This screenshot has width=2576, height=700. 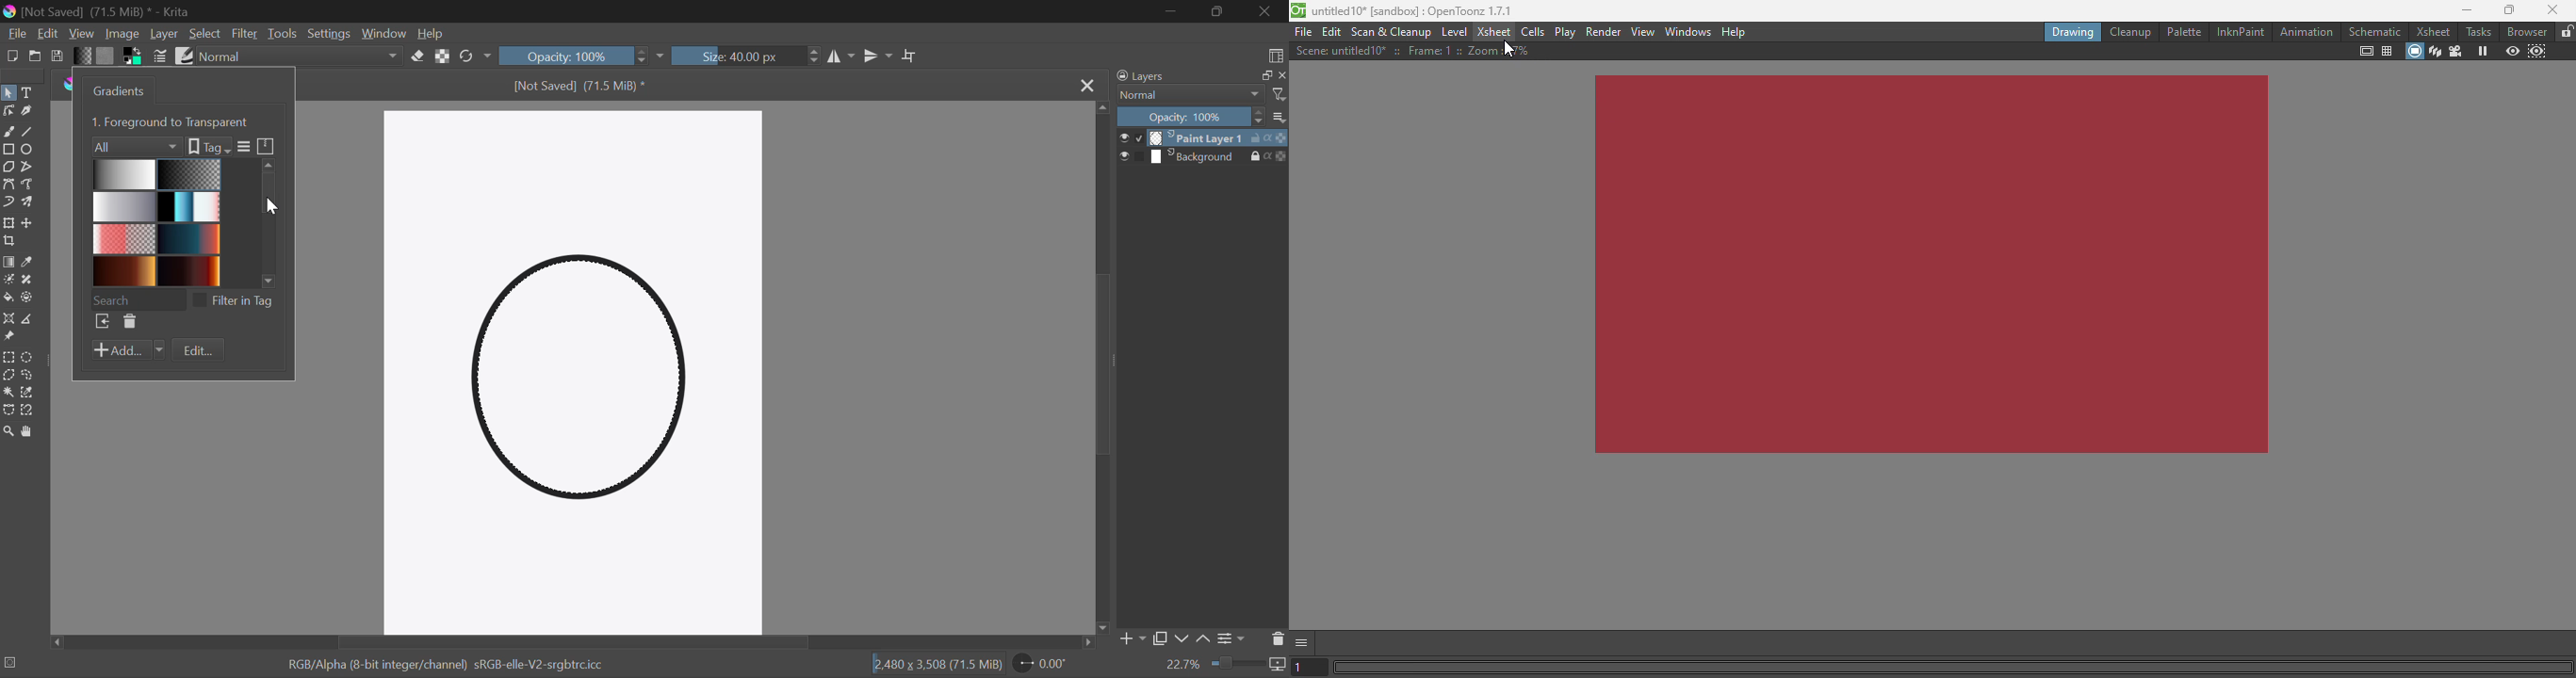 I want to click on Close, so click(x=1269, y=12).